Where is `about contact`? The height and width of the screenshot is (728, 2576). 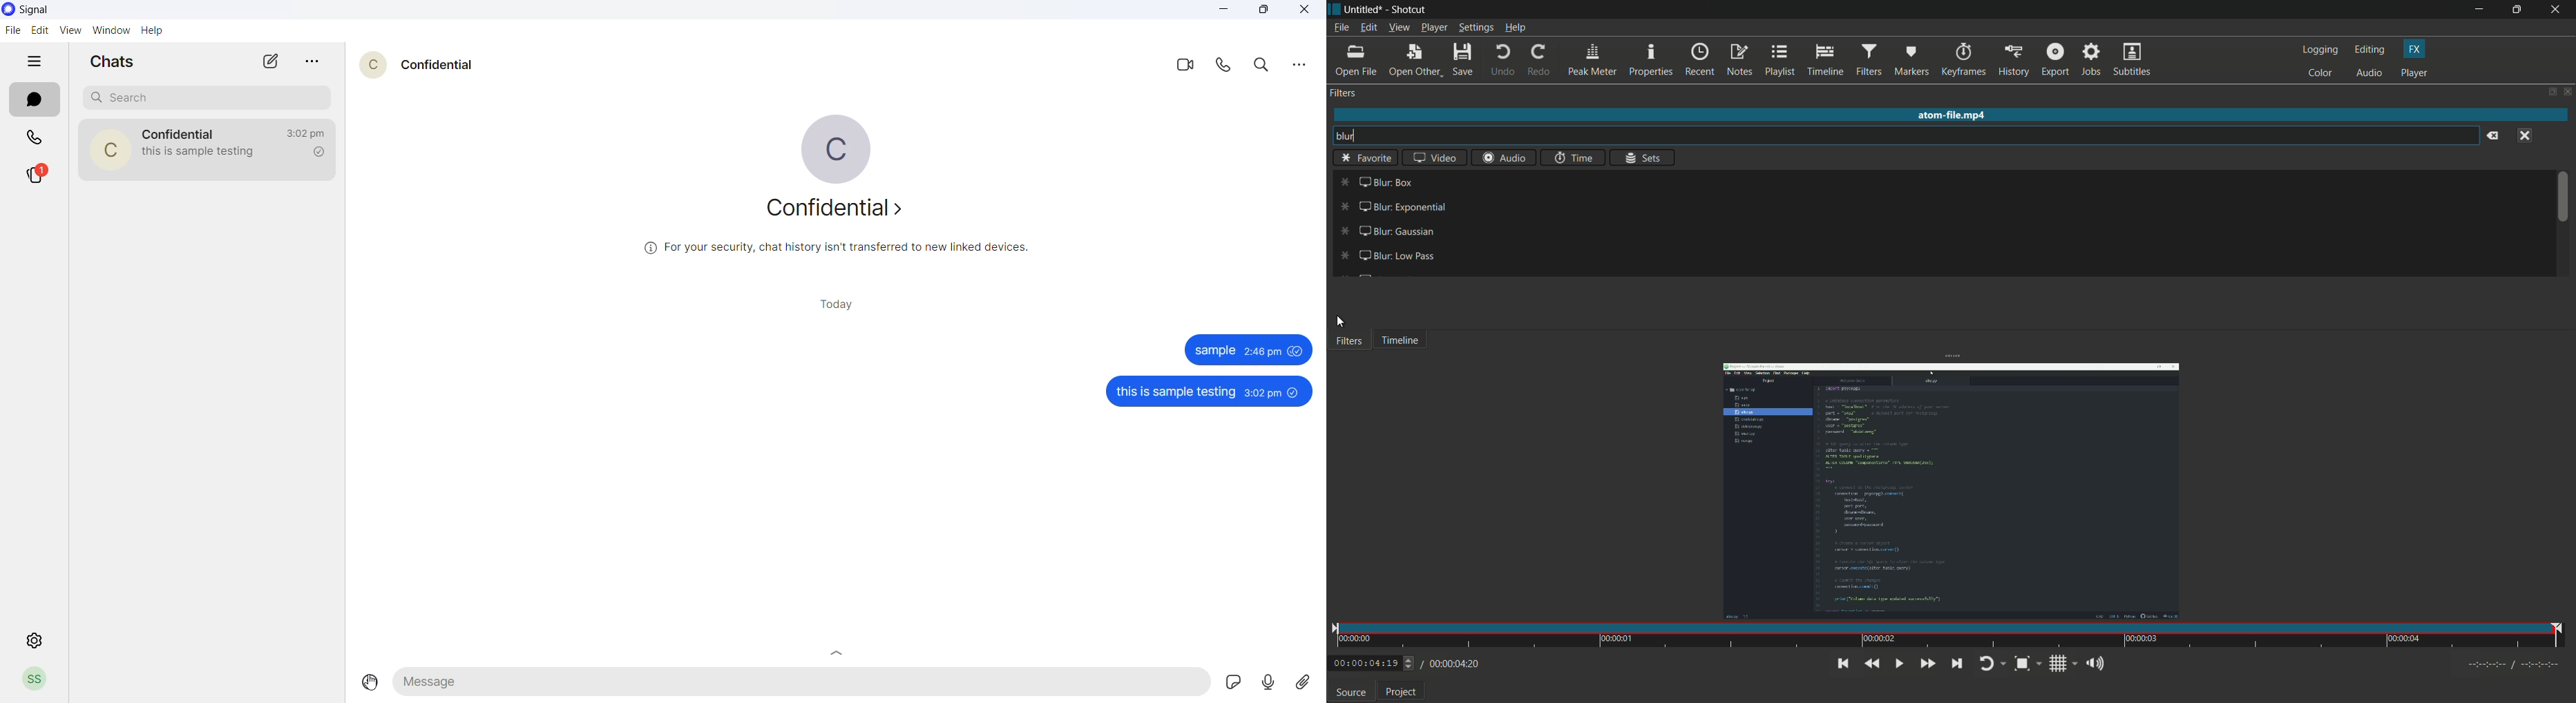
about contact is located at coordinates (839, 212).